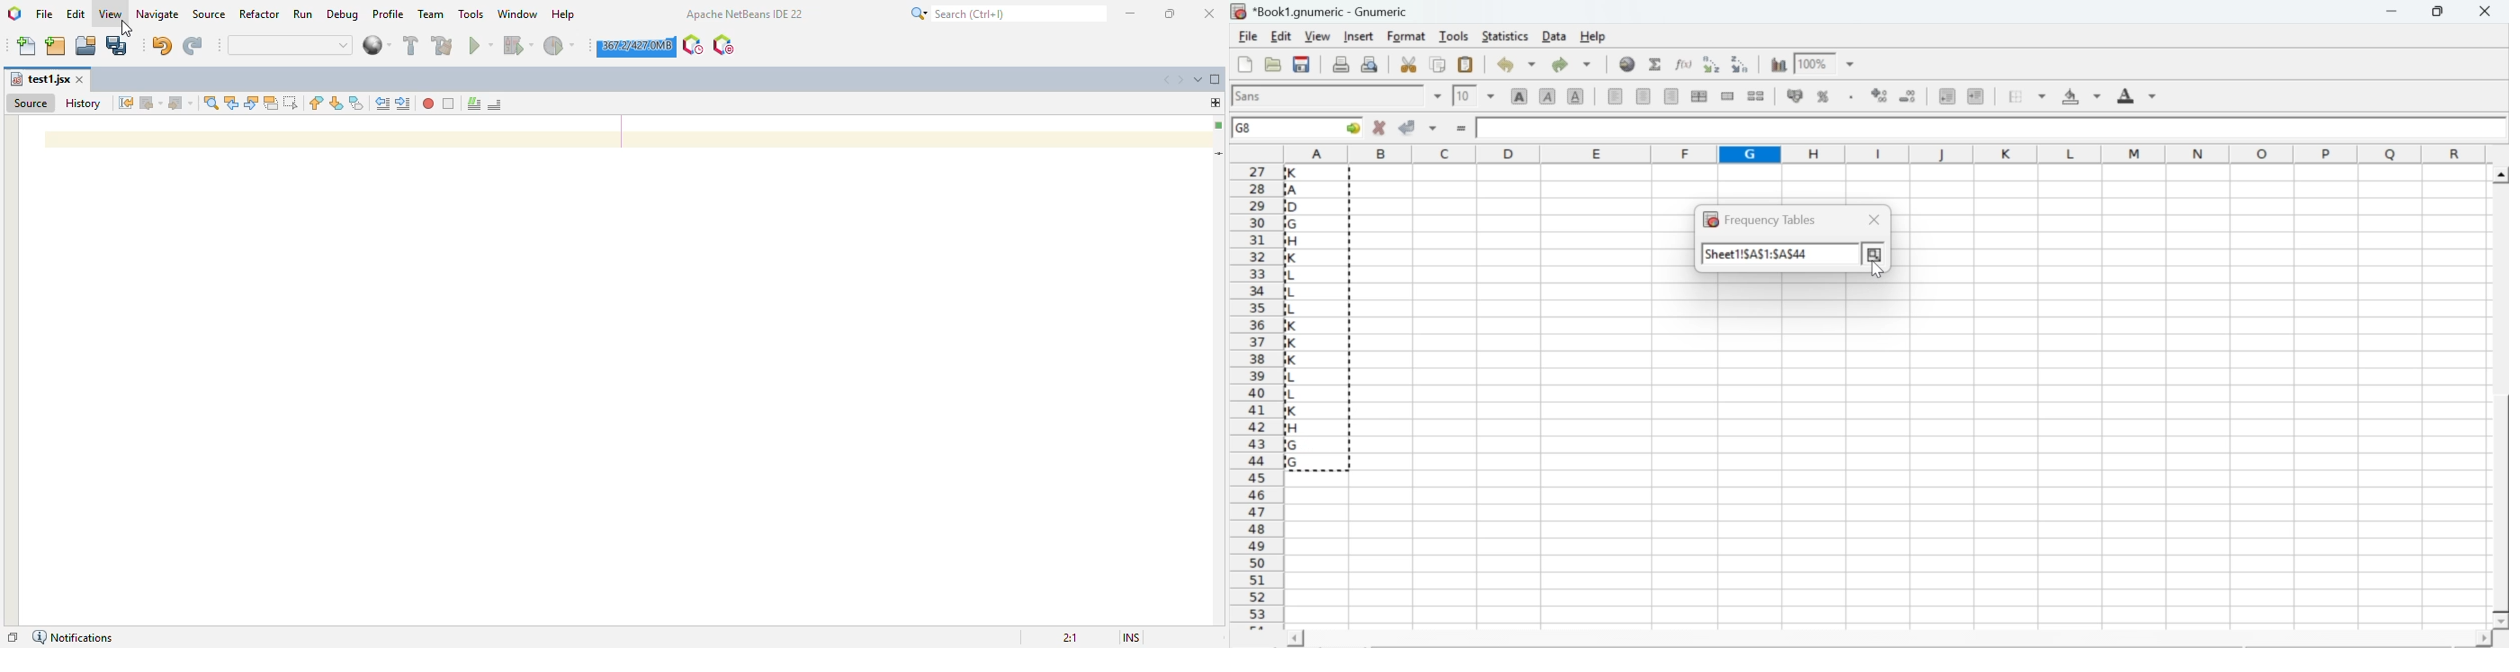 Image resolution: width=2520 pixels, height=672 pixels. I want to click on center horizontally, so click(1699, 96).